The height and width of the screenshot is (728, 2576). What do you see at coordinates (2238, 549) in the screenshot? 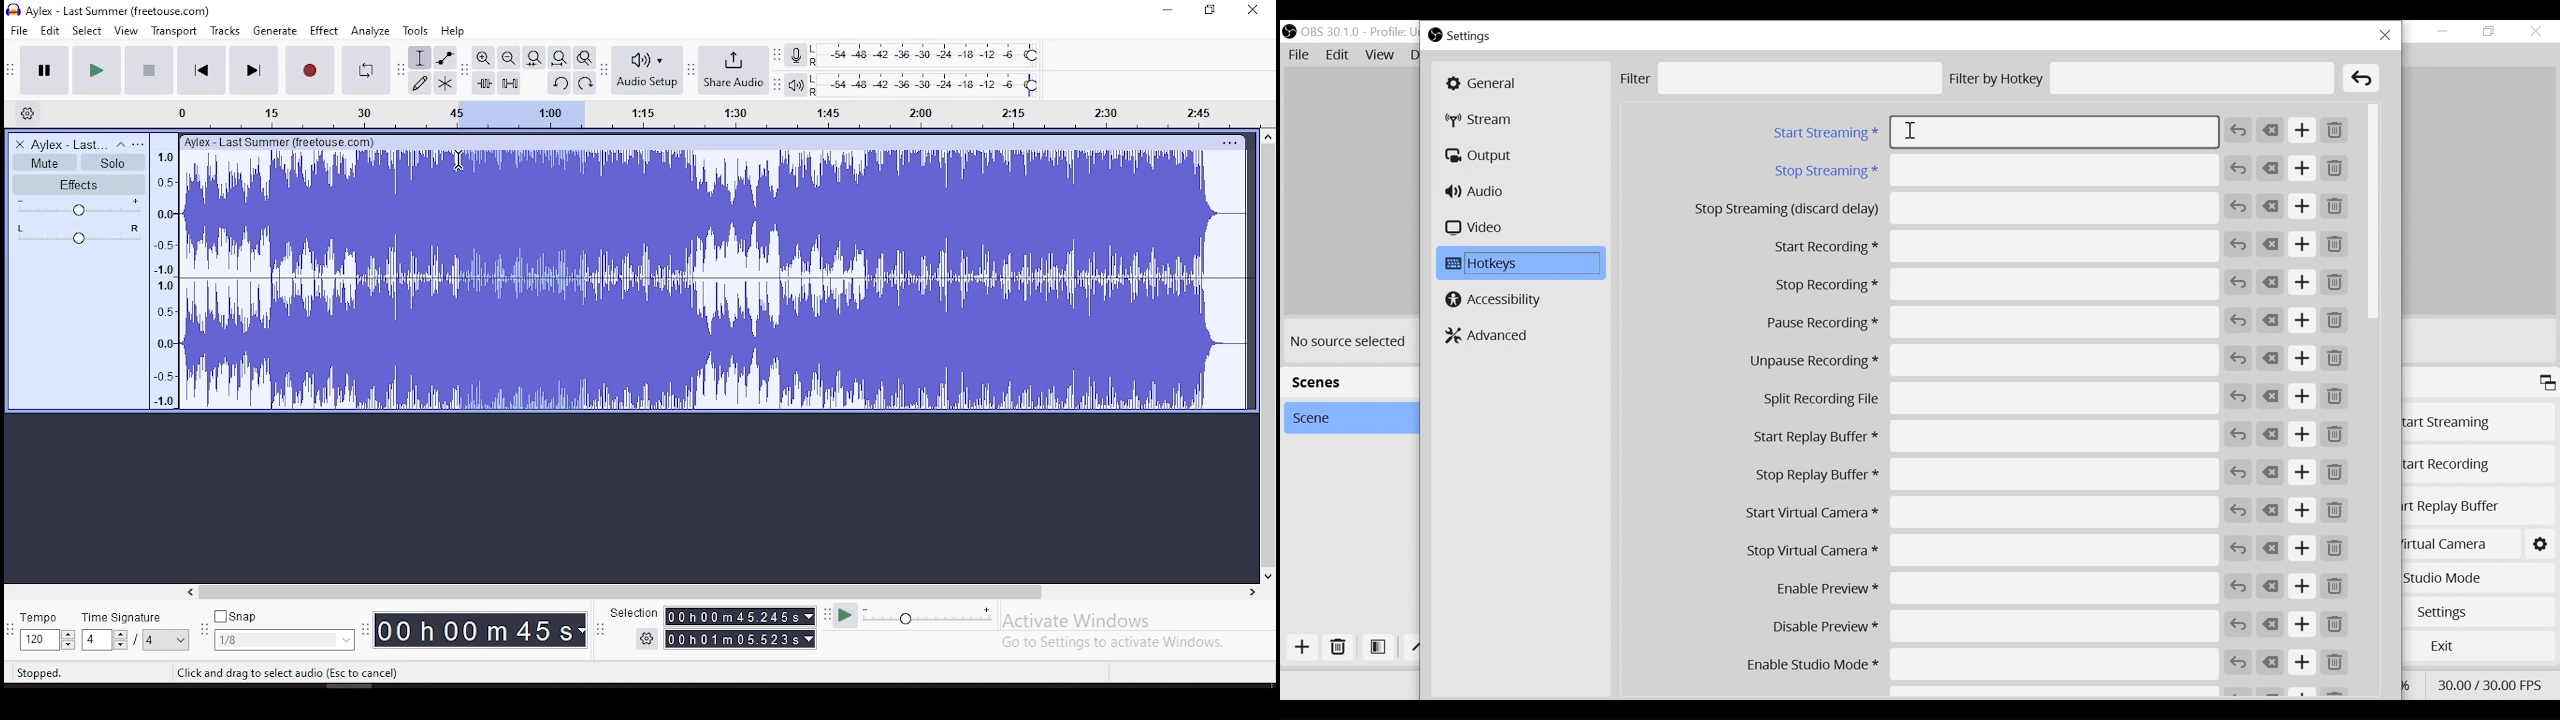
I see `Revert` at bounding box center [2238, 549].